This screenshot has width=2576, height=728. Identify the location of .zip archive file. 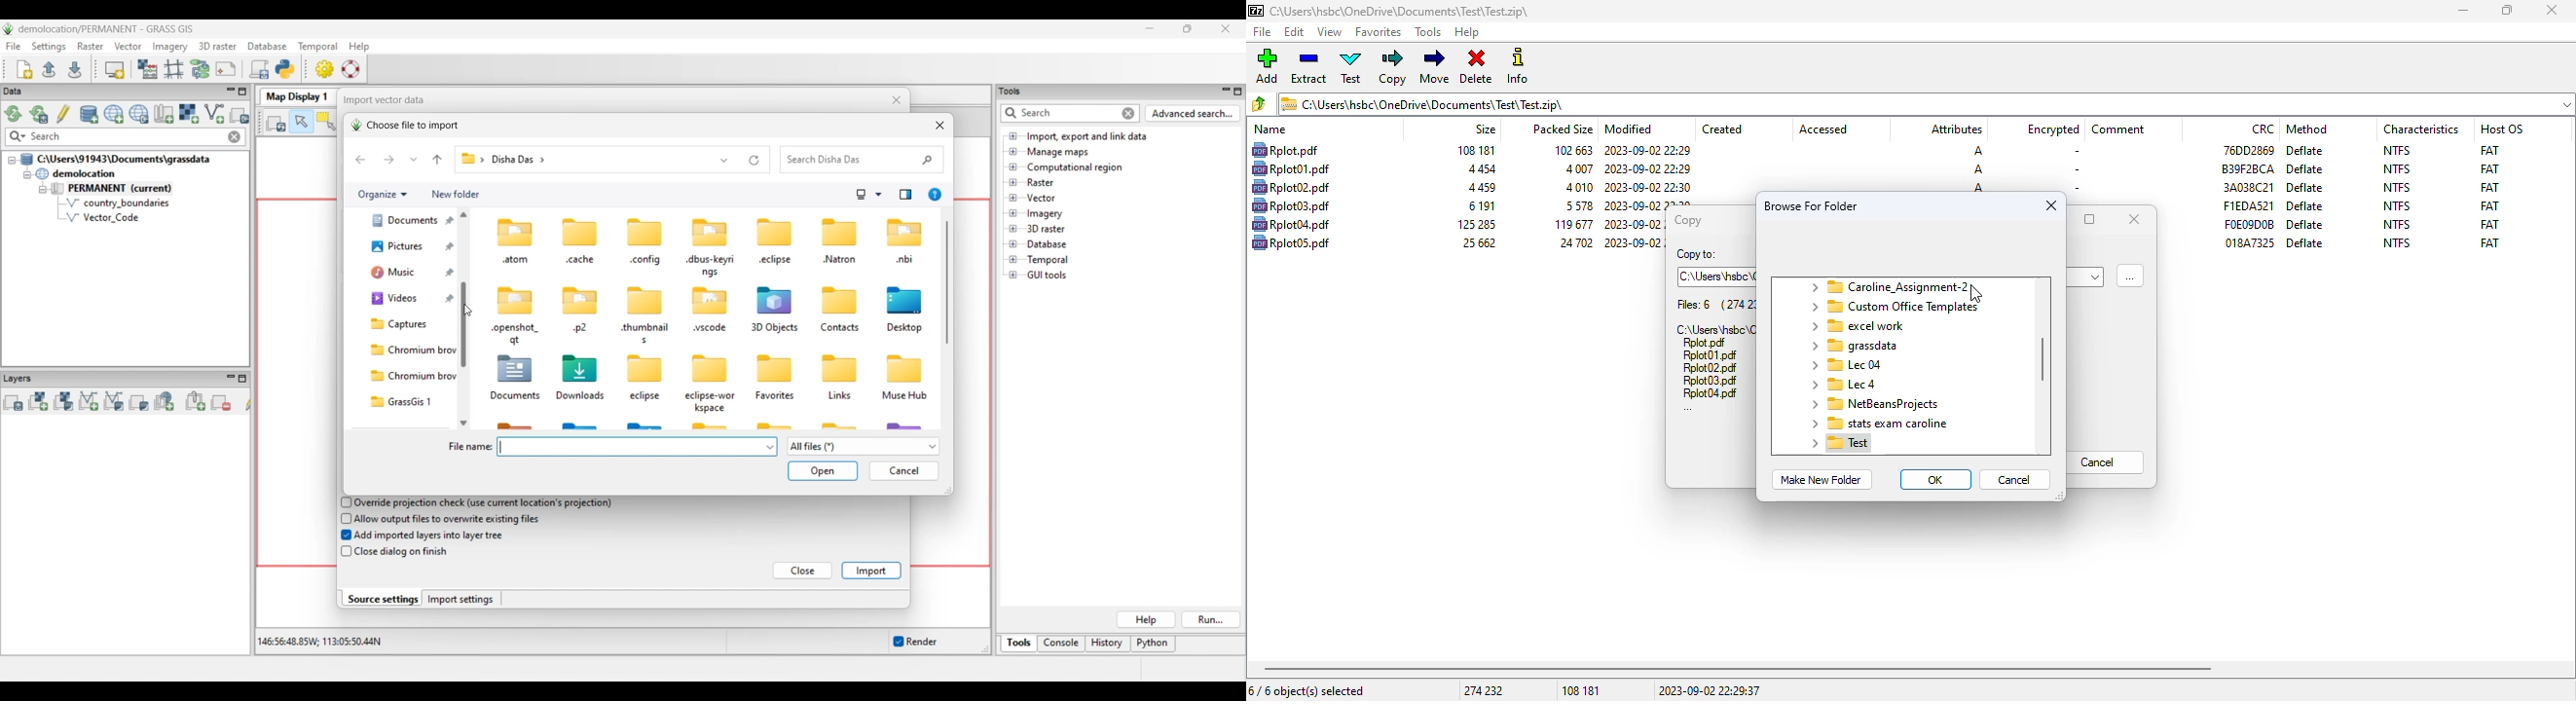
(1714, 328).